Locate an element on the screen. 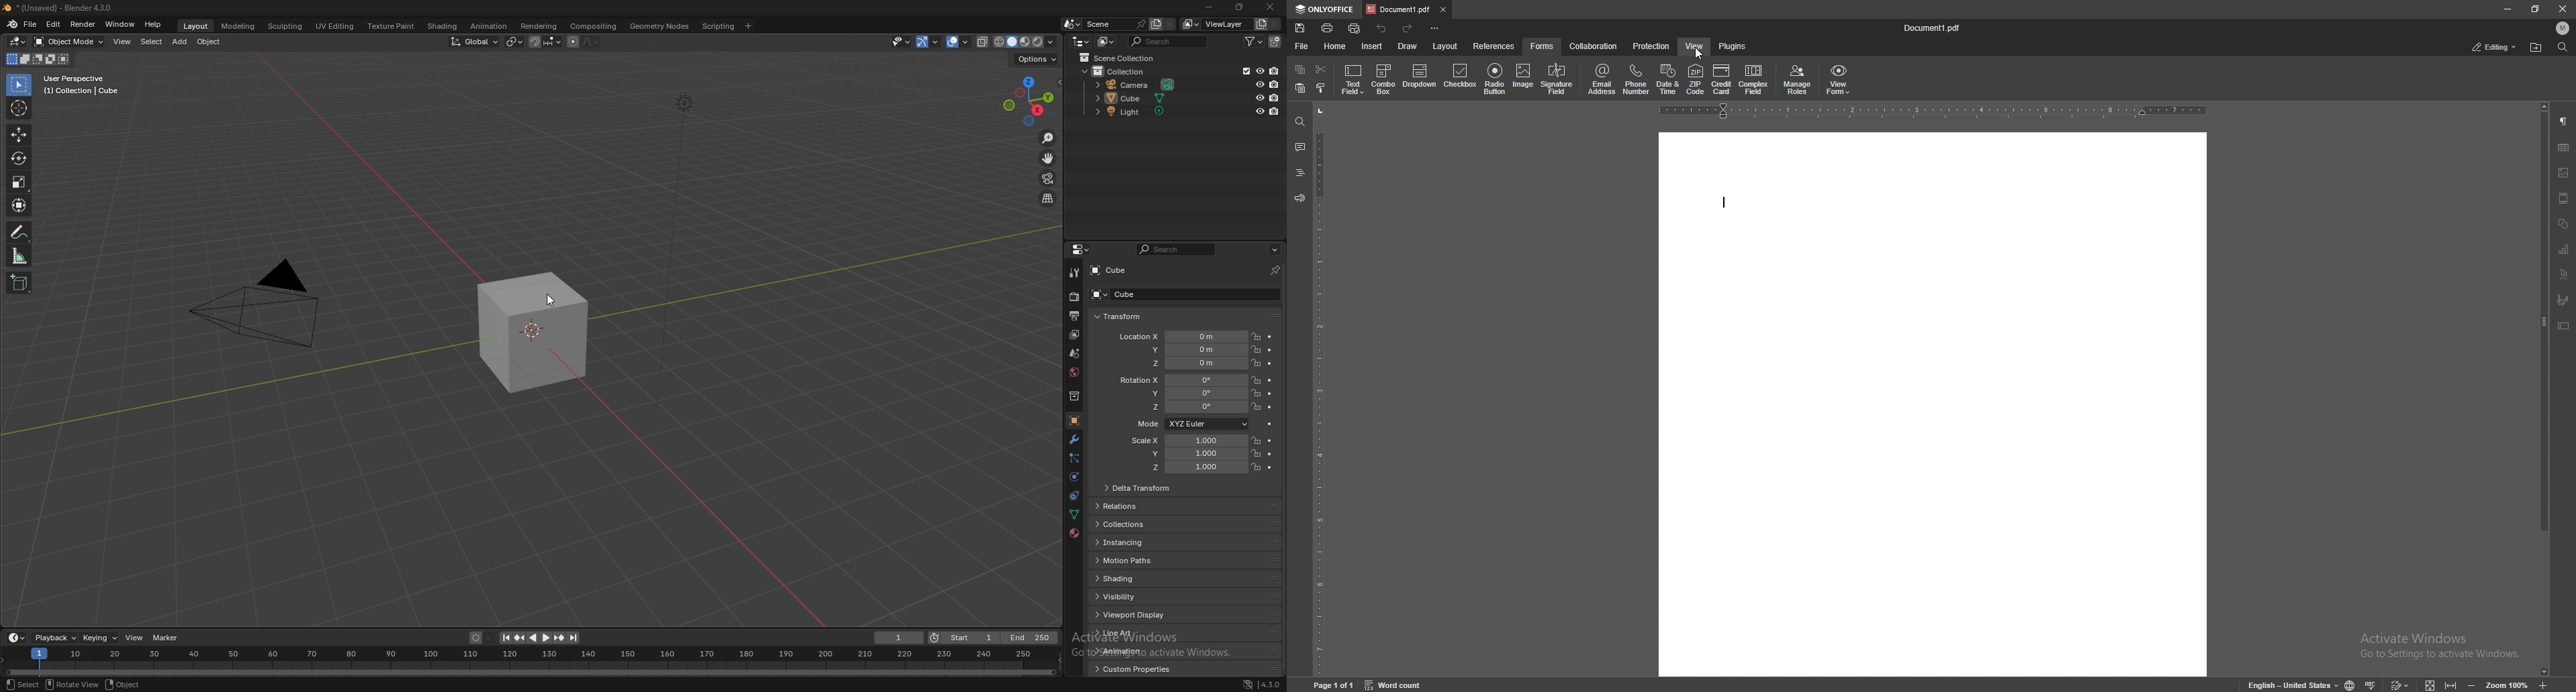  zoom is located at coordinates (2508, 685).